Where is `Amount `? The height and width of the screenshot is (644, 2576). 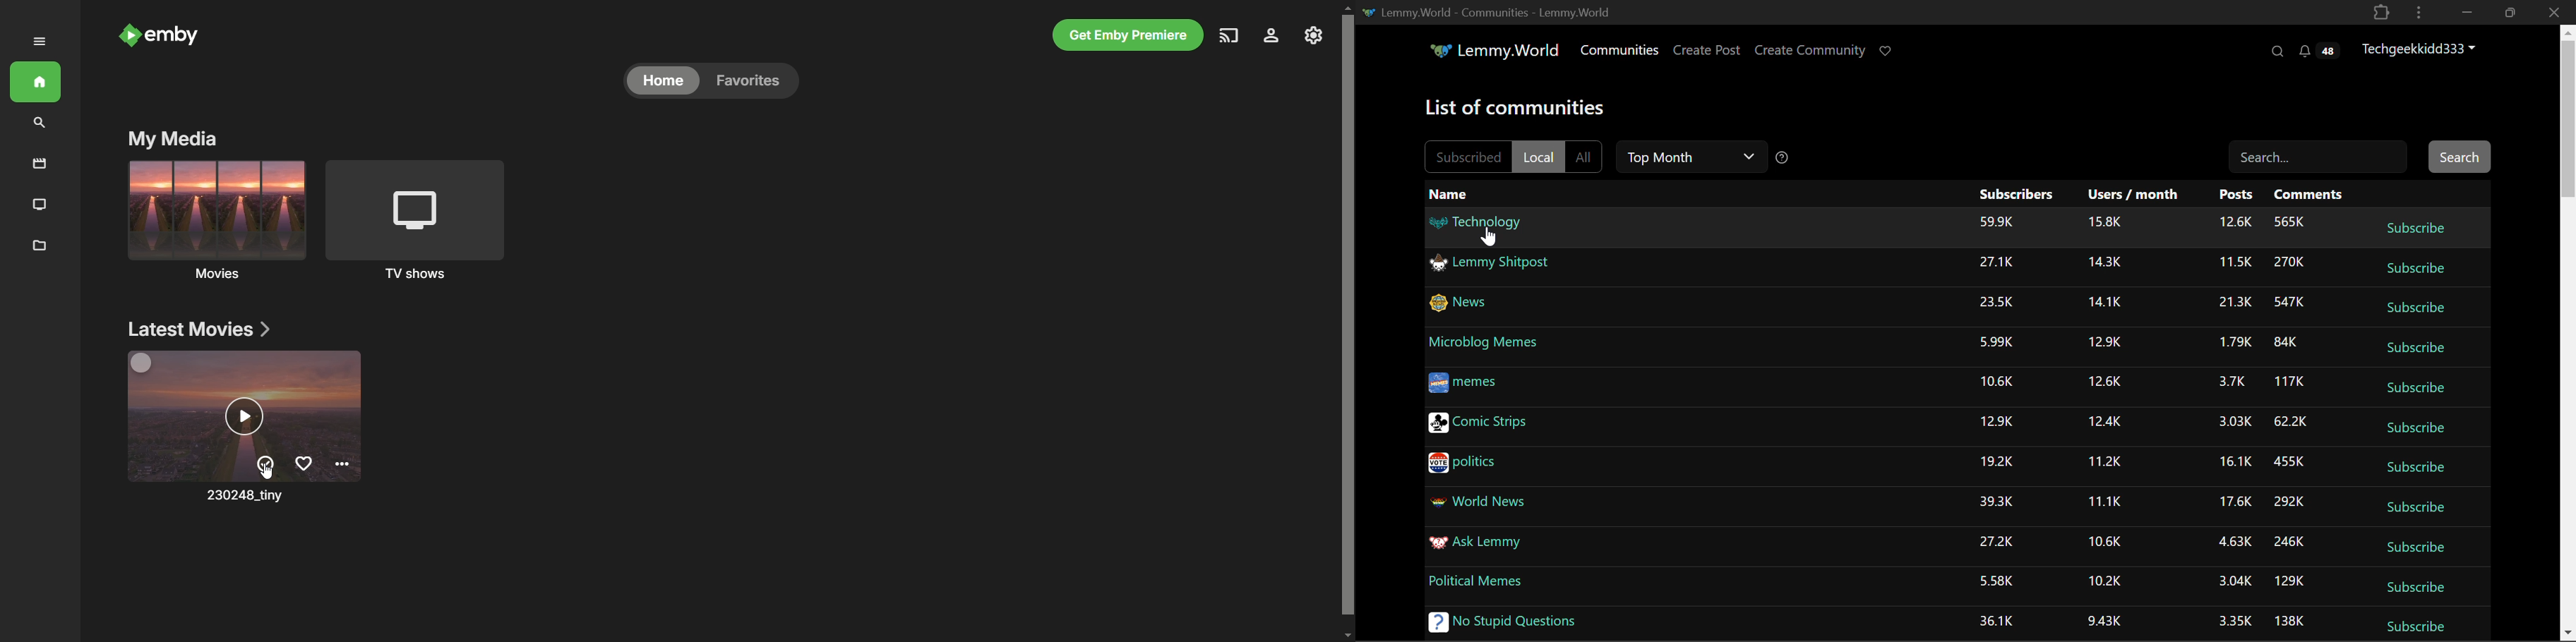 Amount  is located at coordinates (2293, 304).